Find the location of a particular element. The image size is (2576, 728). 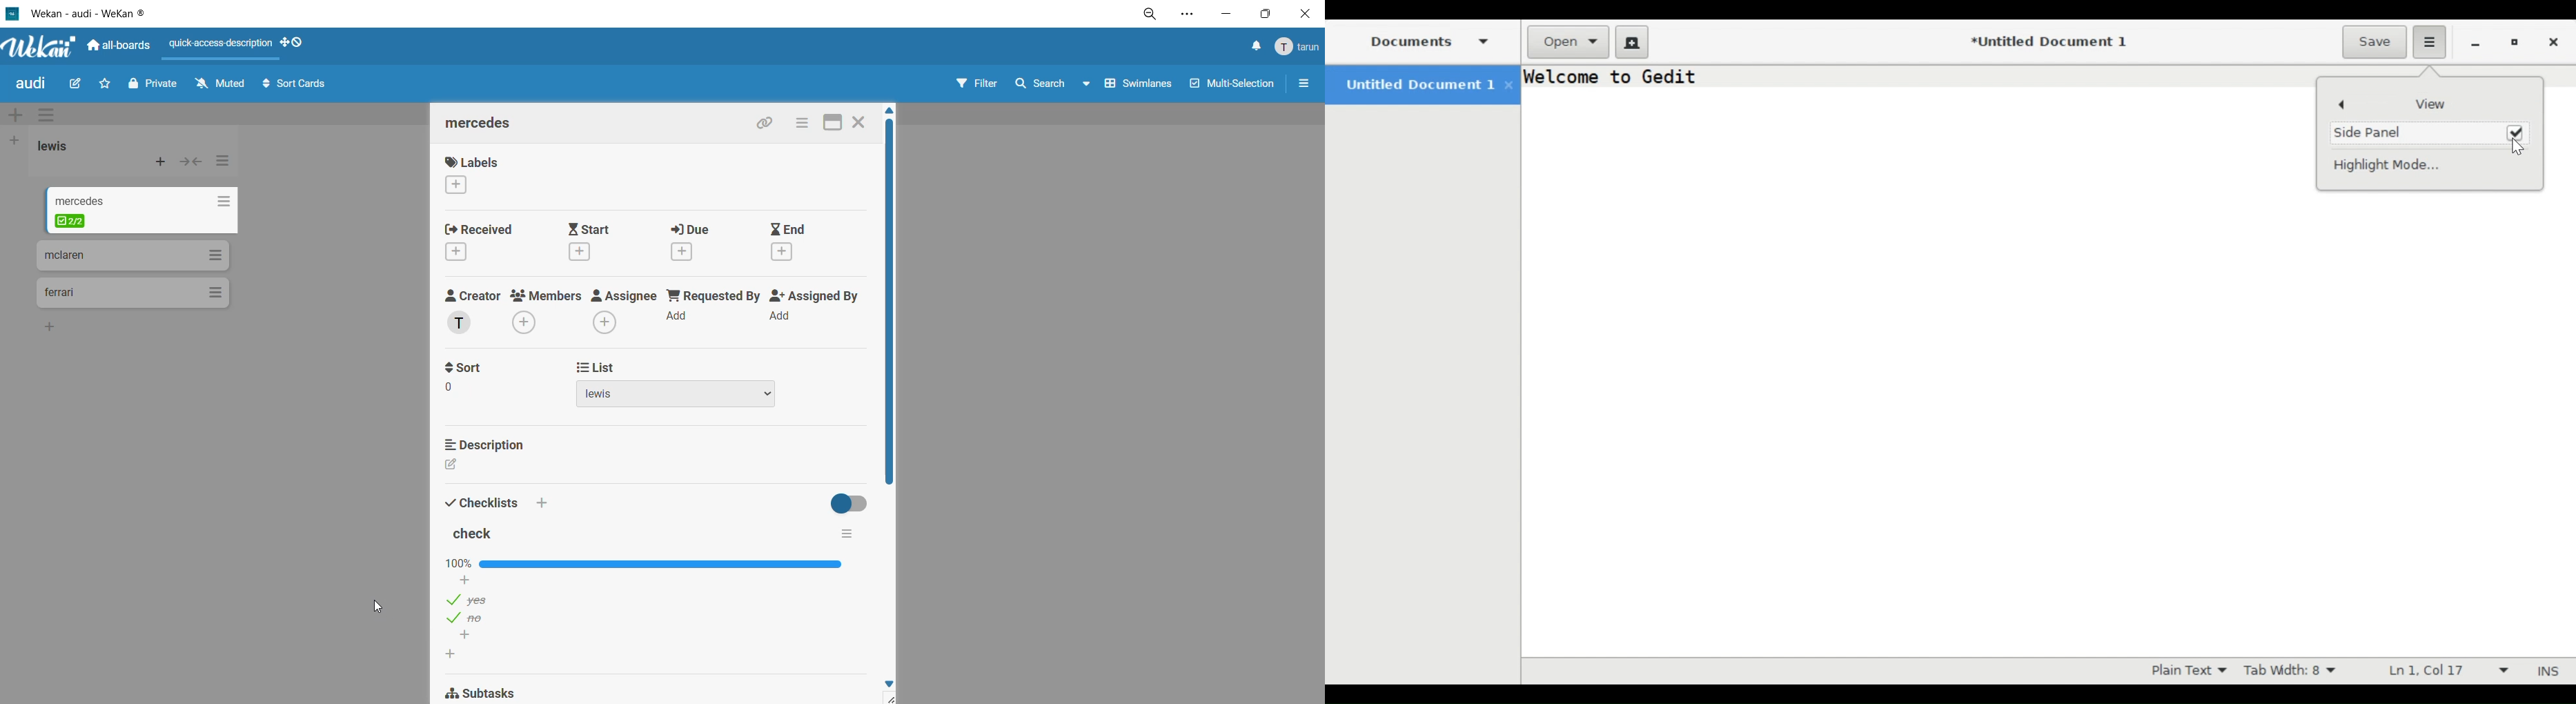

show desktop drag handles is located at coordinates (297, 43).